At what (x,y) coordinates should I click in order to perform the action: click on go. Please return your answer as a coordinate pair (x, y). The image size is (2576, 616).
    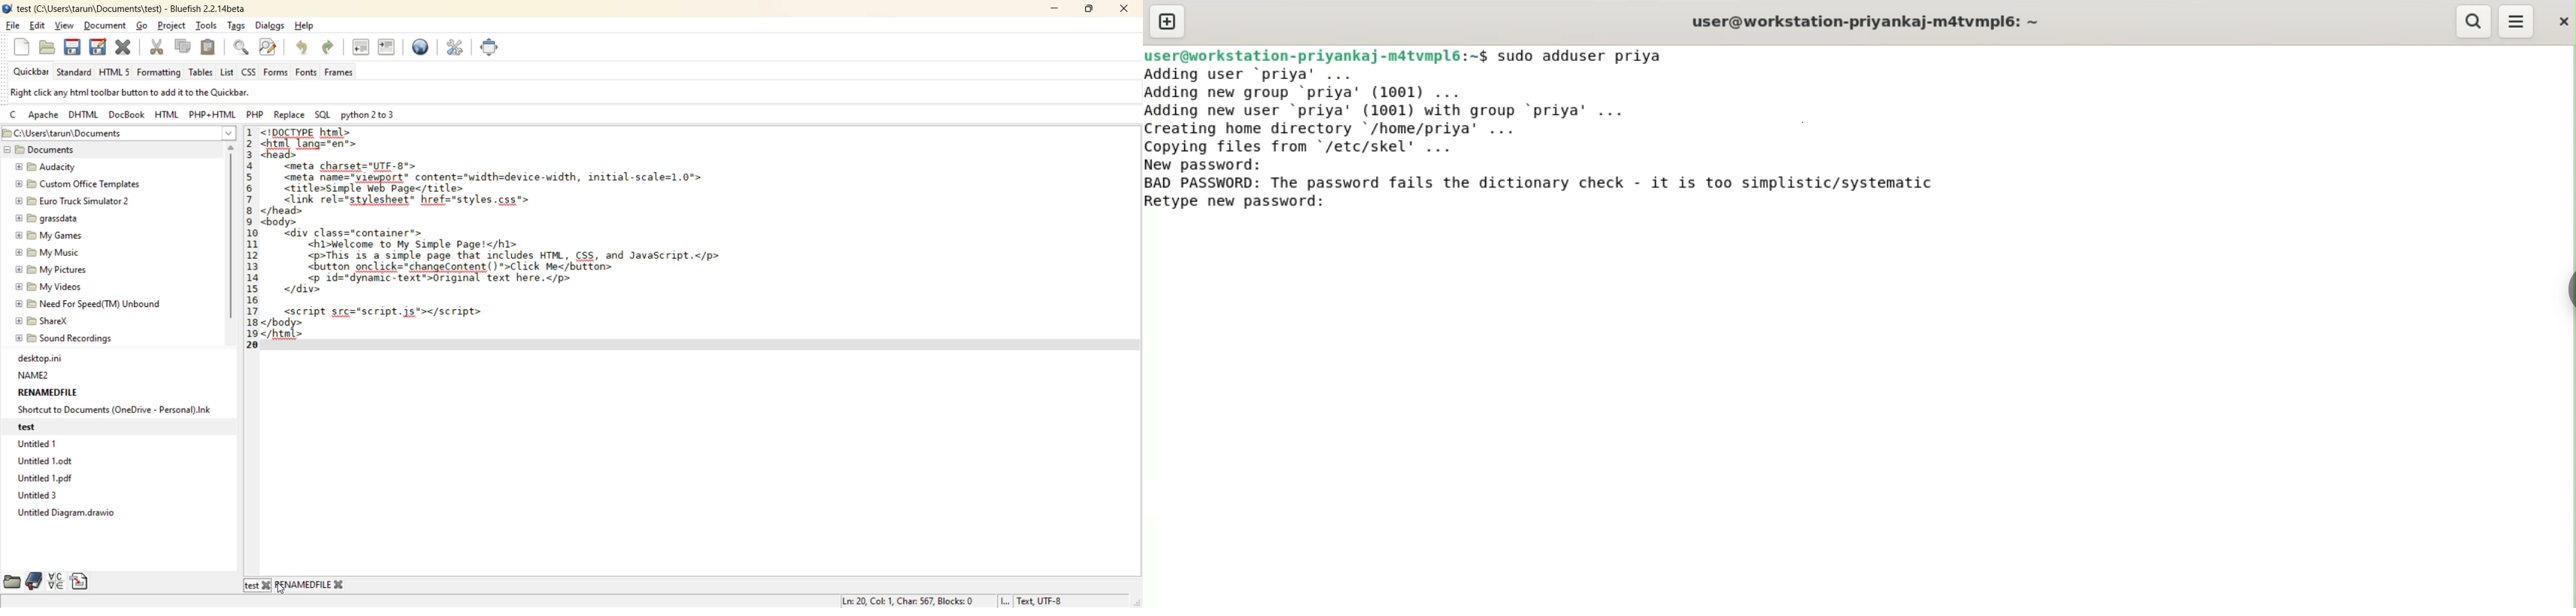
    Looking at the image, I should click on (145, 26).